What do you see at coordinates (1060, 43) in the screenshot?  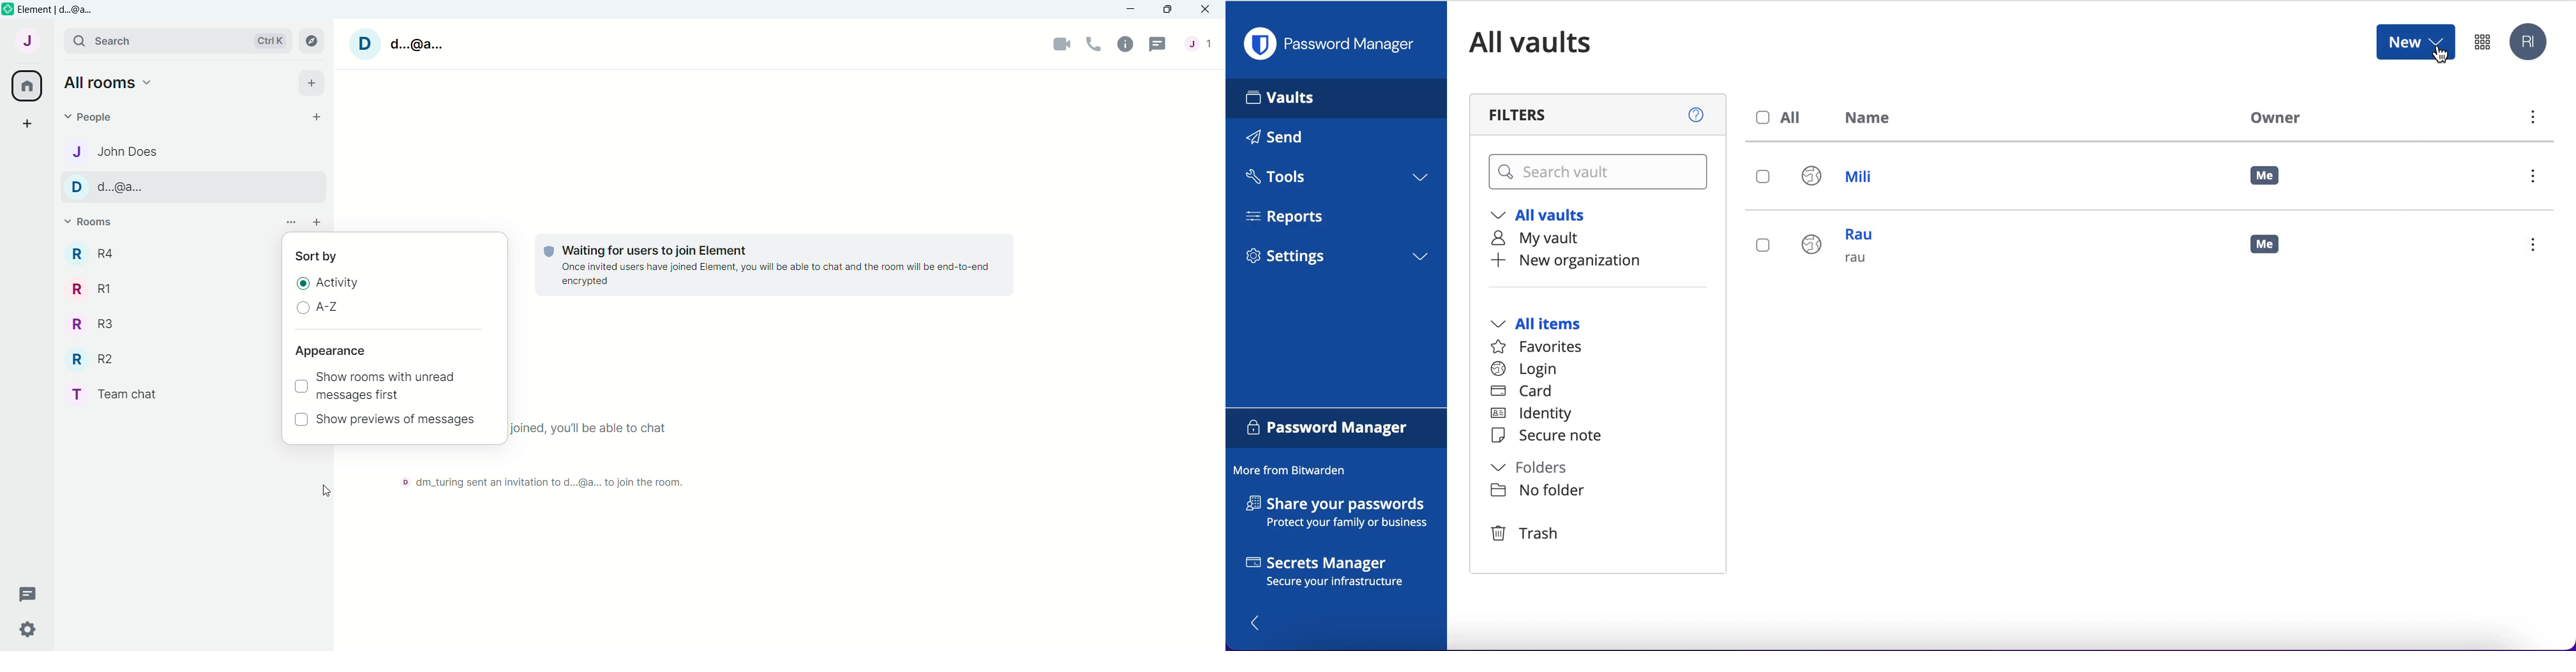 I see `Video Call` at bounding box center [1060, 43].